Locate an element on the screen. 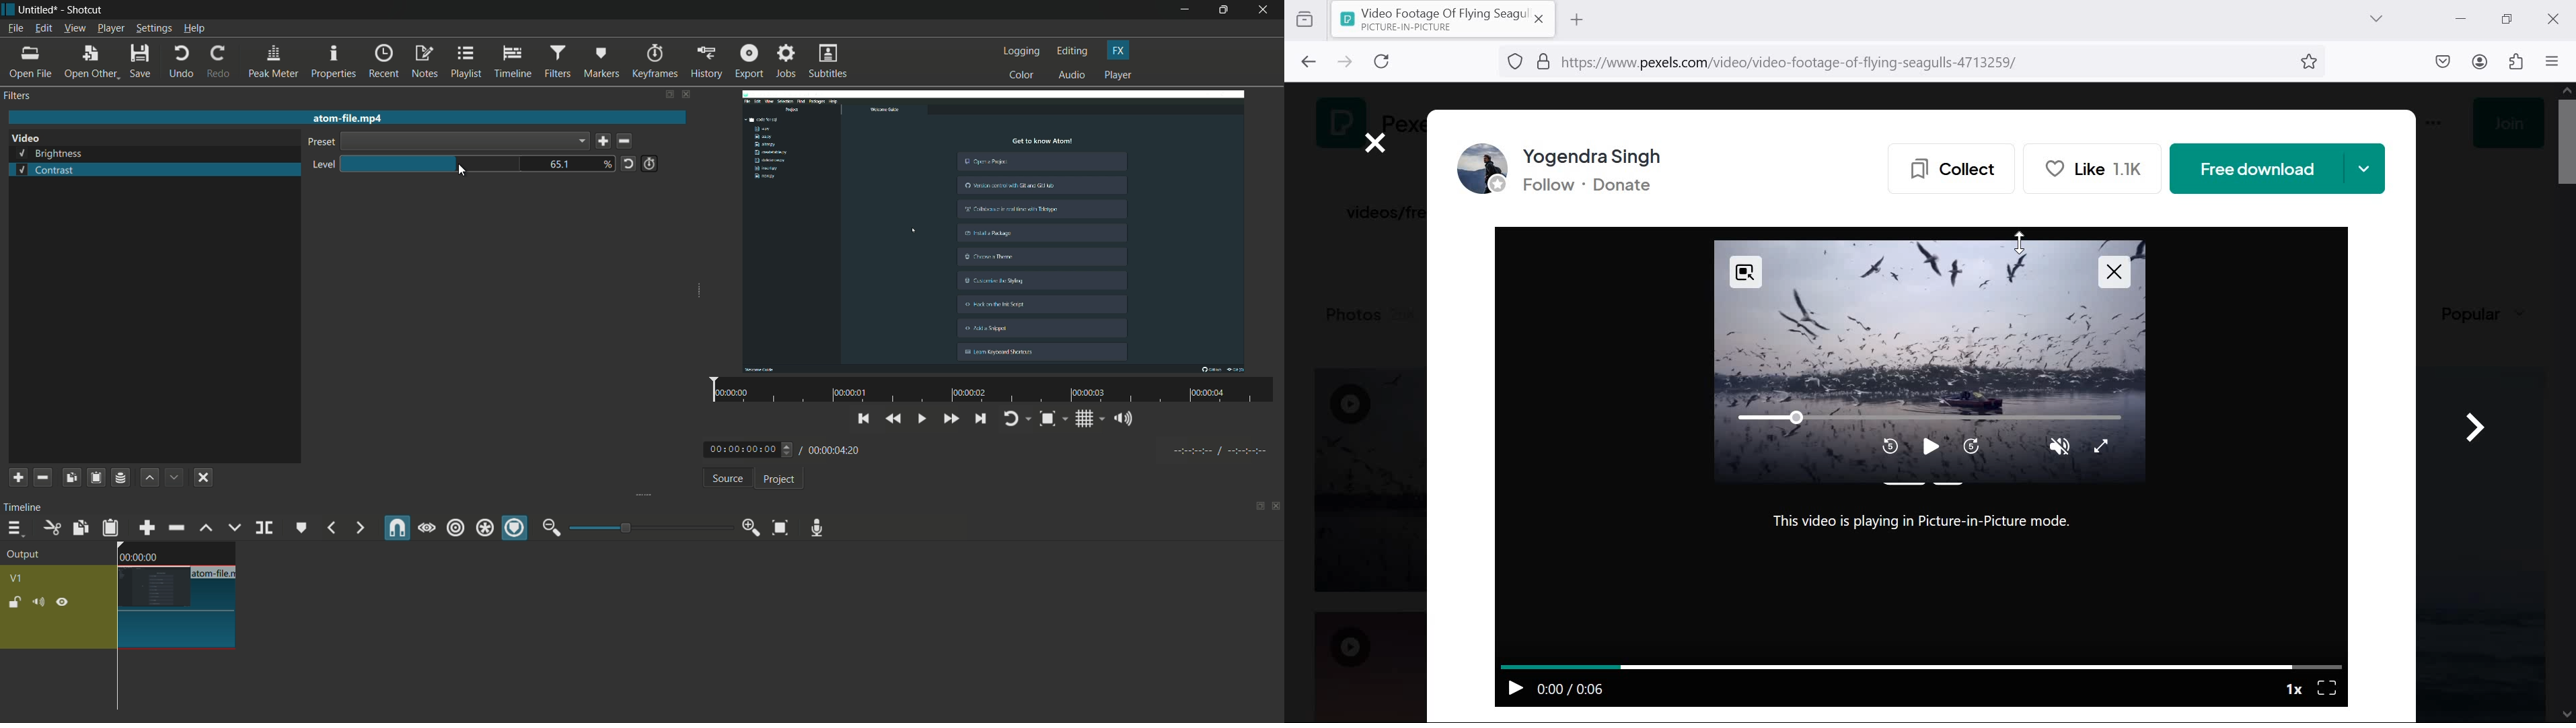 This screenshot has height=728, width=2576. next marker is located at coordinates (358, 528).